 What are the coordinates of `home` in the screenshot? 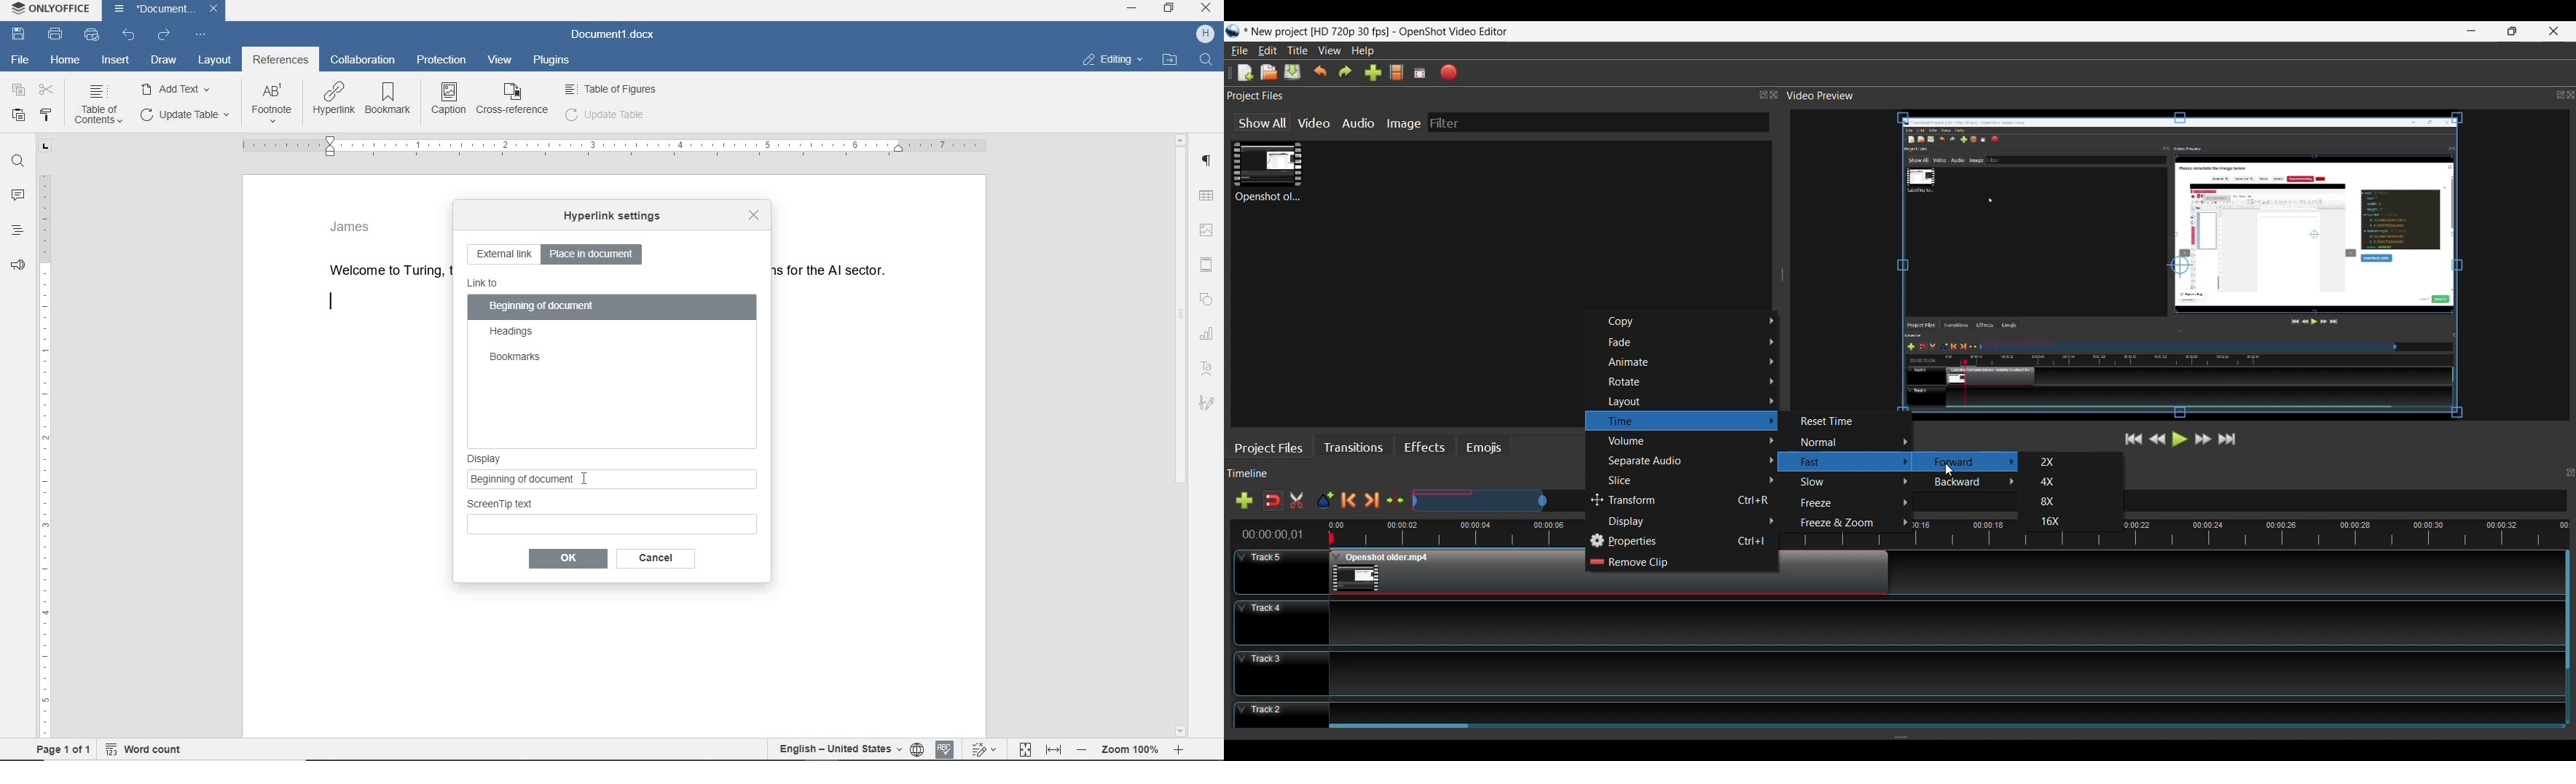 It's located at (65, 61).